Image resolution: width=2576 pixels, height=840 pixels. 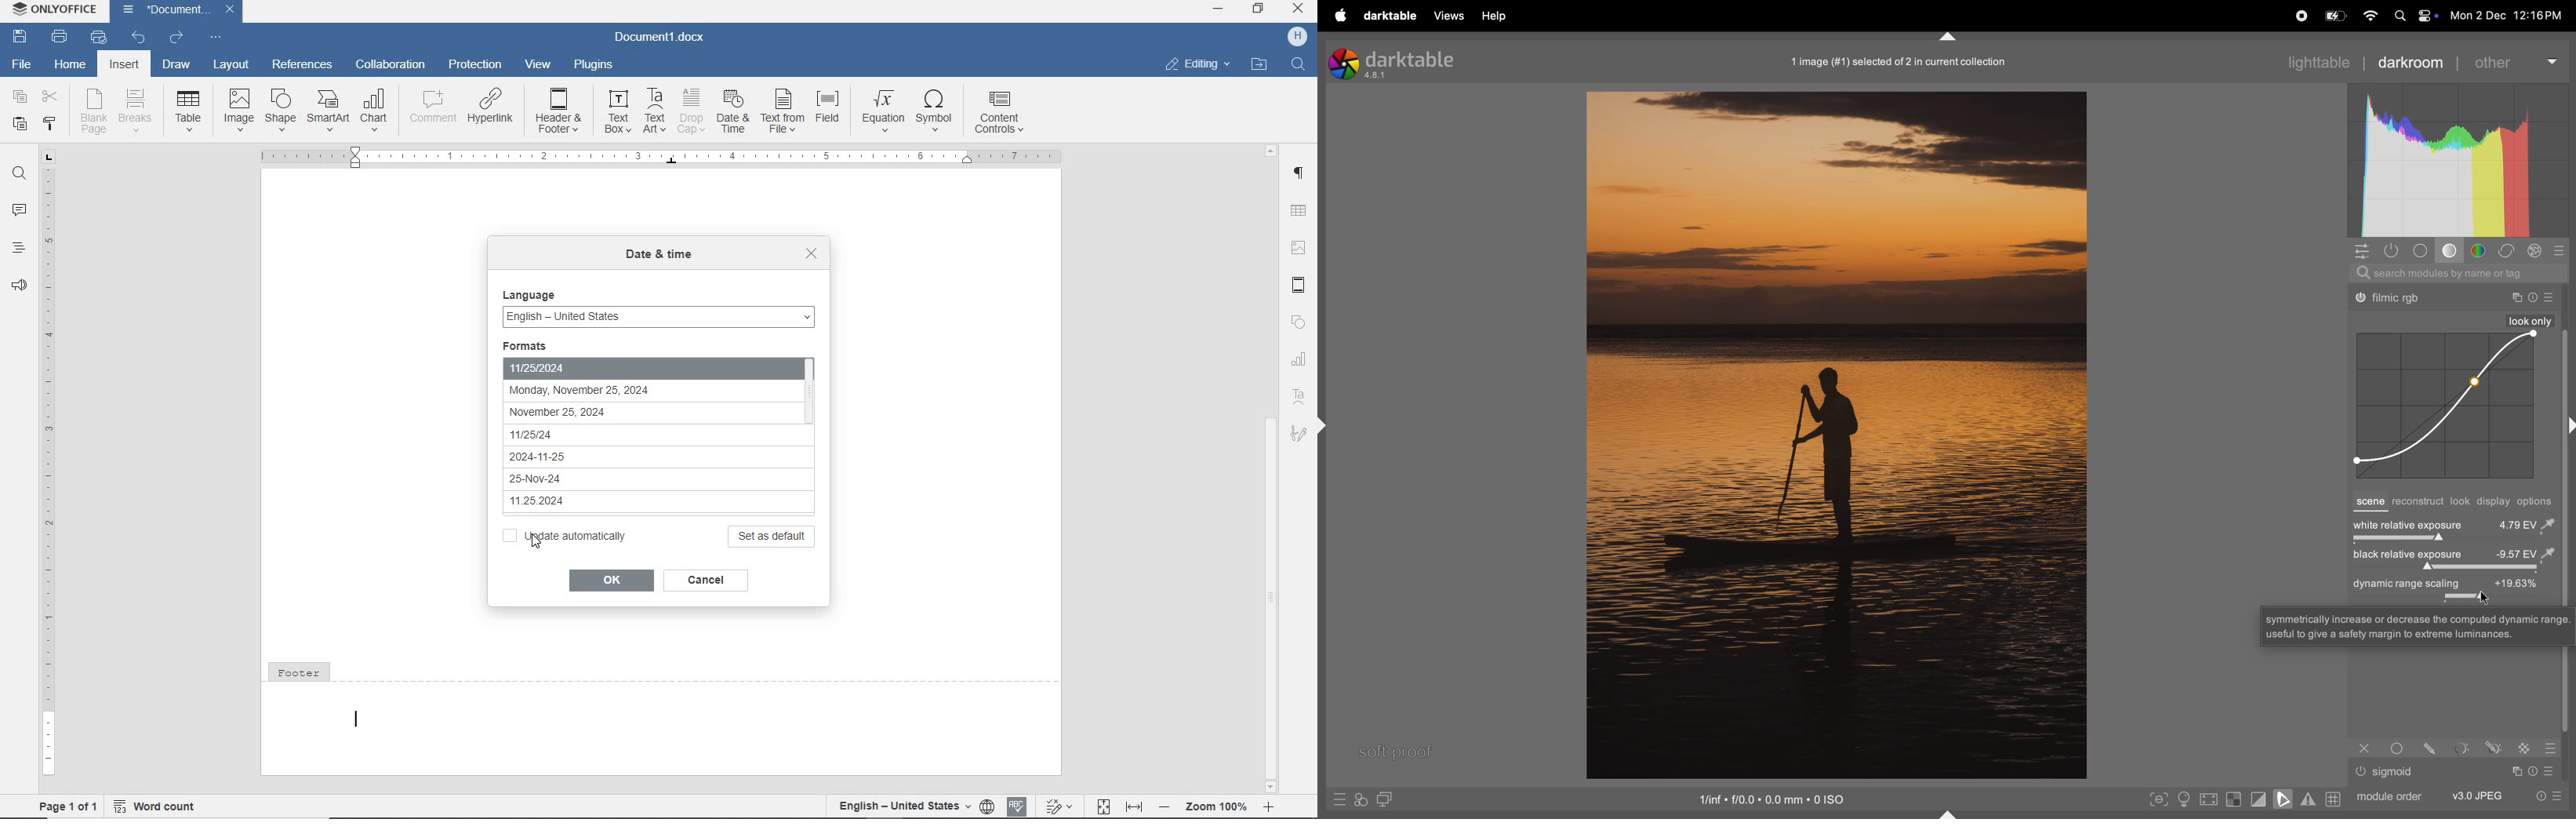 What do you see at coordinates (2393, 251) in the screenshot?
I see `show active modules only` at bounding box center [2393, 251].